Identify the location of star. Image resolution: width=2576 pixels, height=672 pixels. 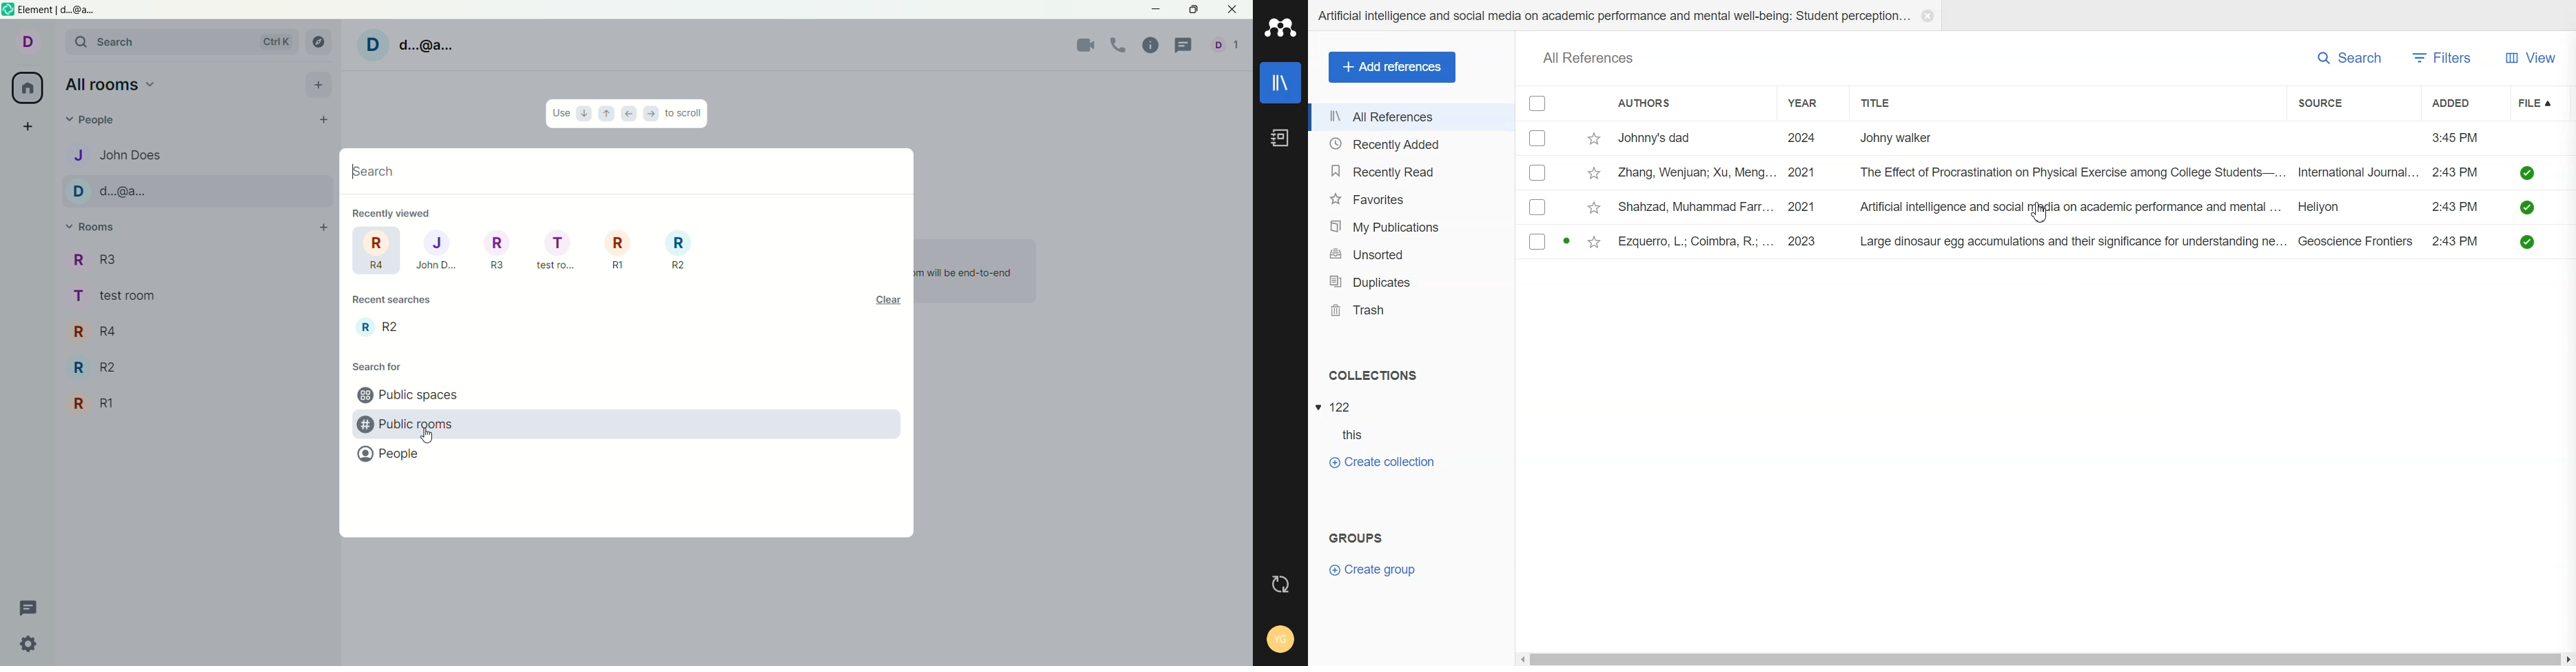
(1594, 243).